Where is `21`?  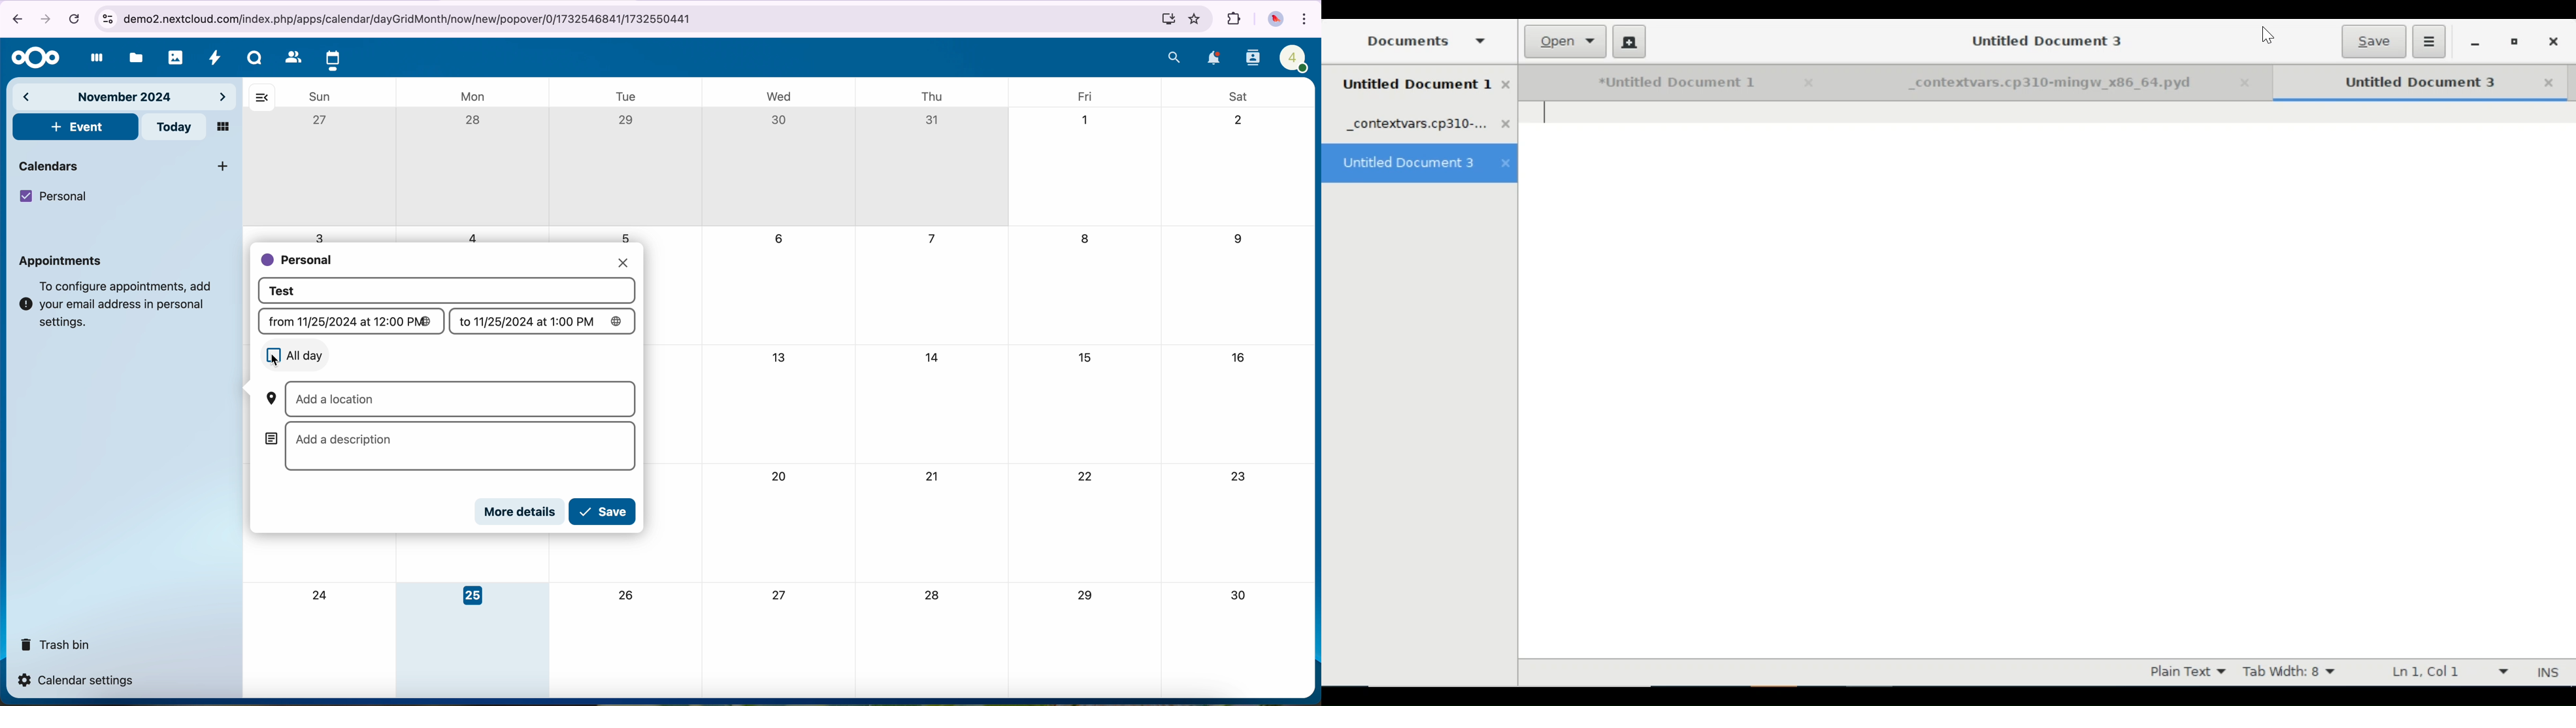 21 is located at coordinates (934, 475).